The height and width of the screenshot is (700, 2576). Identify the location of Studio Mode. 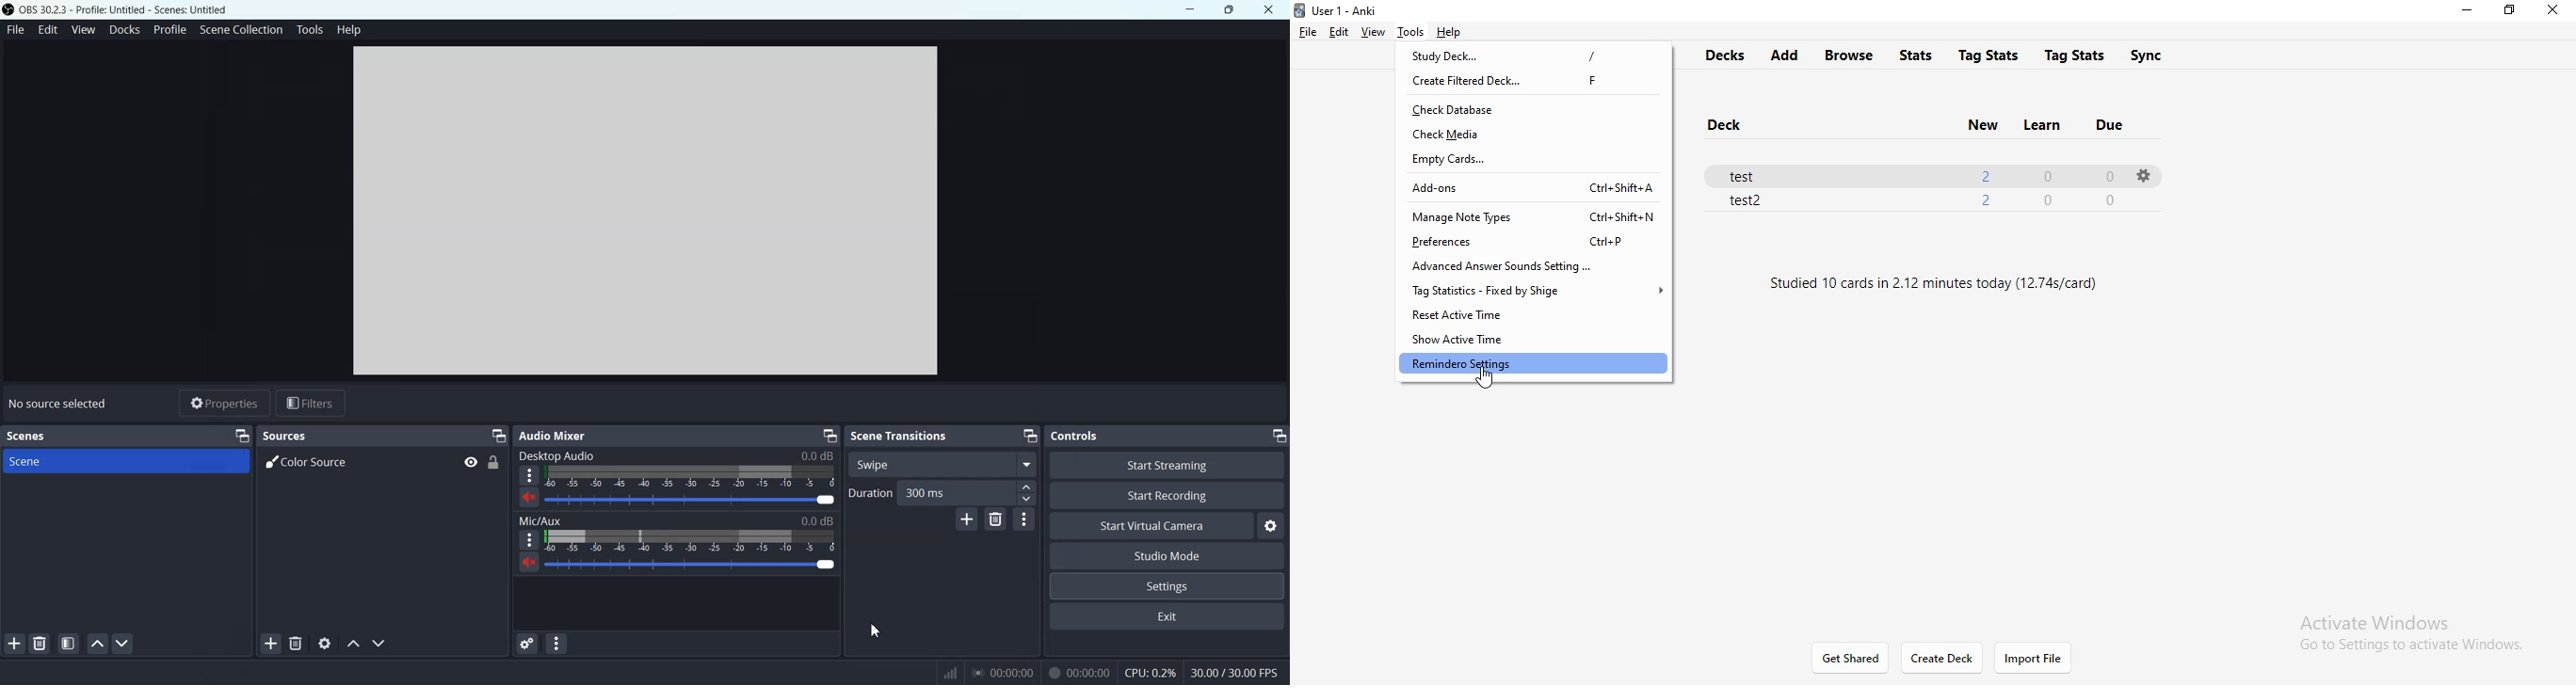
(1167, 557).